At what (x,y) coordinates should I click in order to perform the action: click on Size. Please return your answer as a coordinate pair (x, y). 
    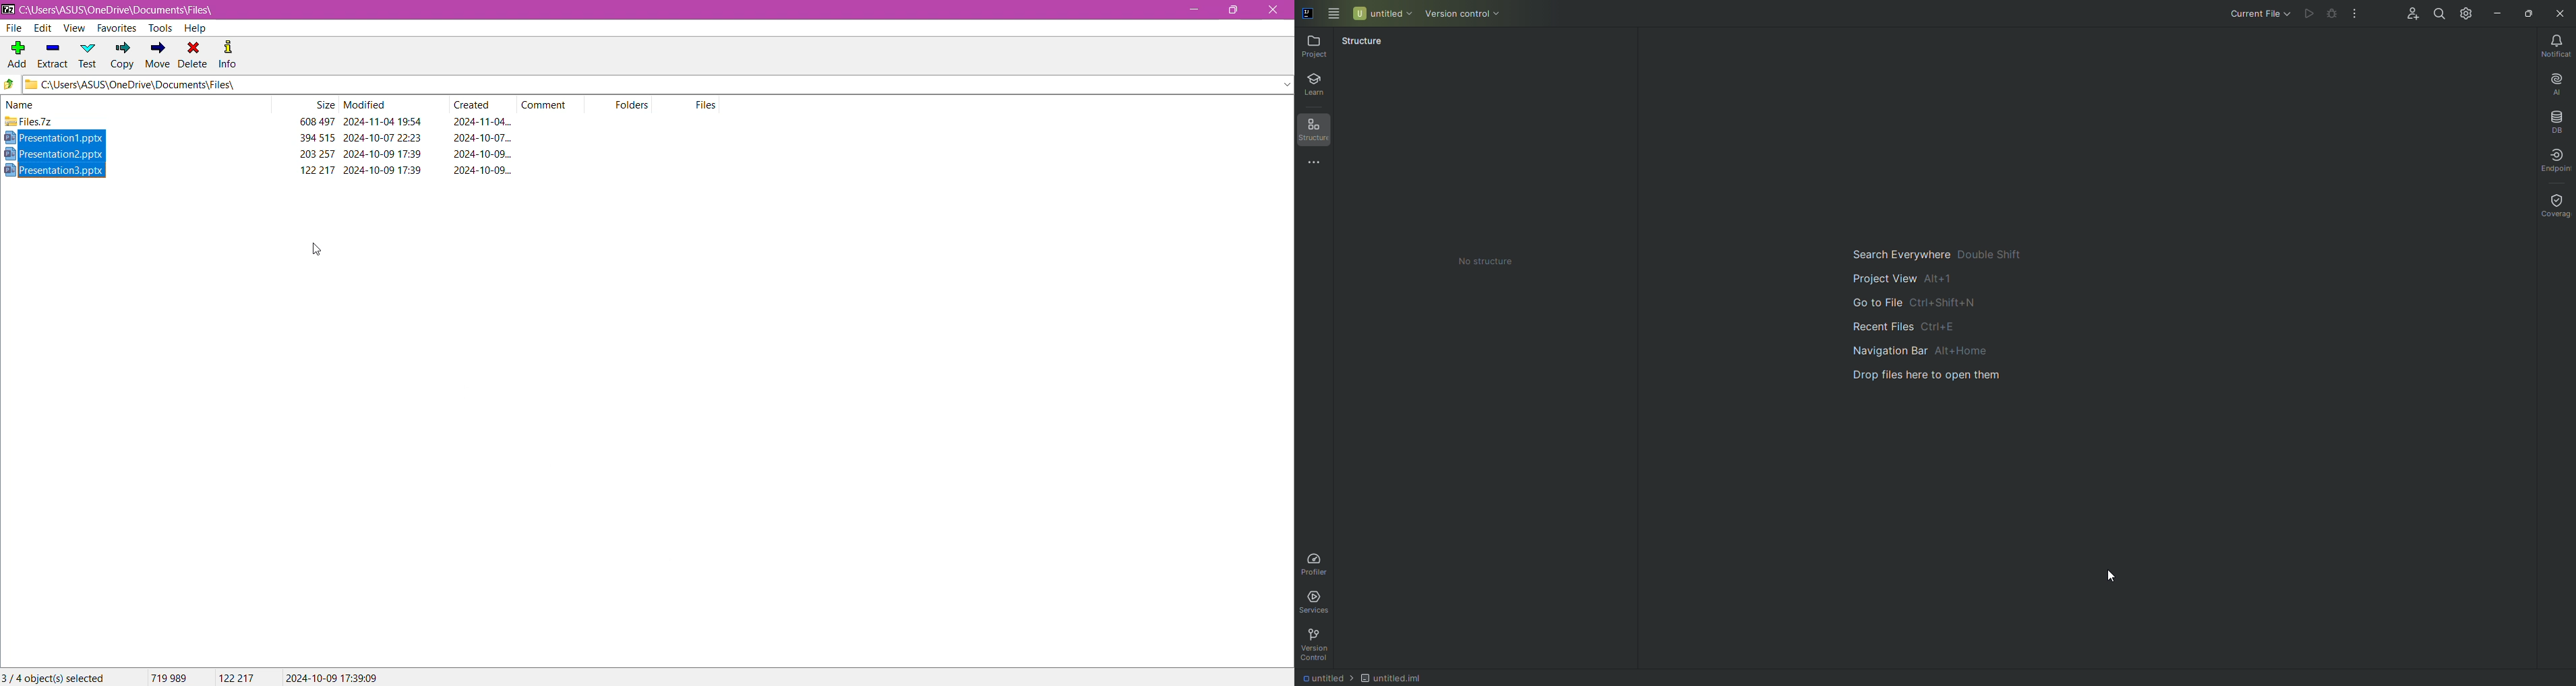
    Looking at the image, I should click on (324, 105).